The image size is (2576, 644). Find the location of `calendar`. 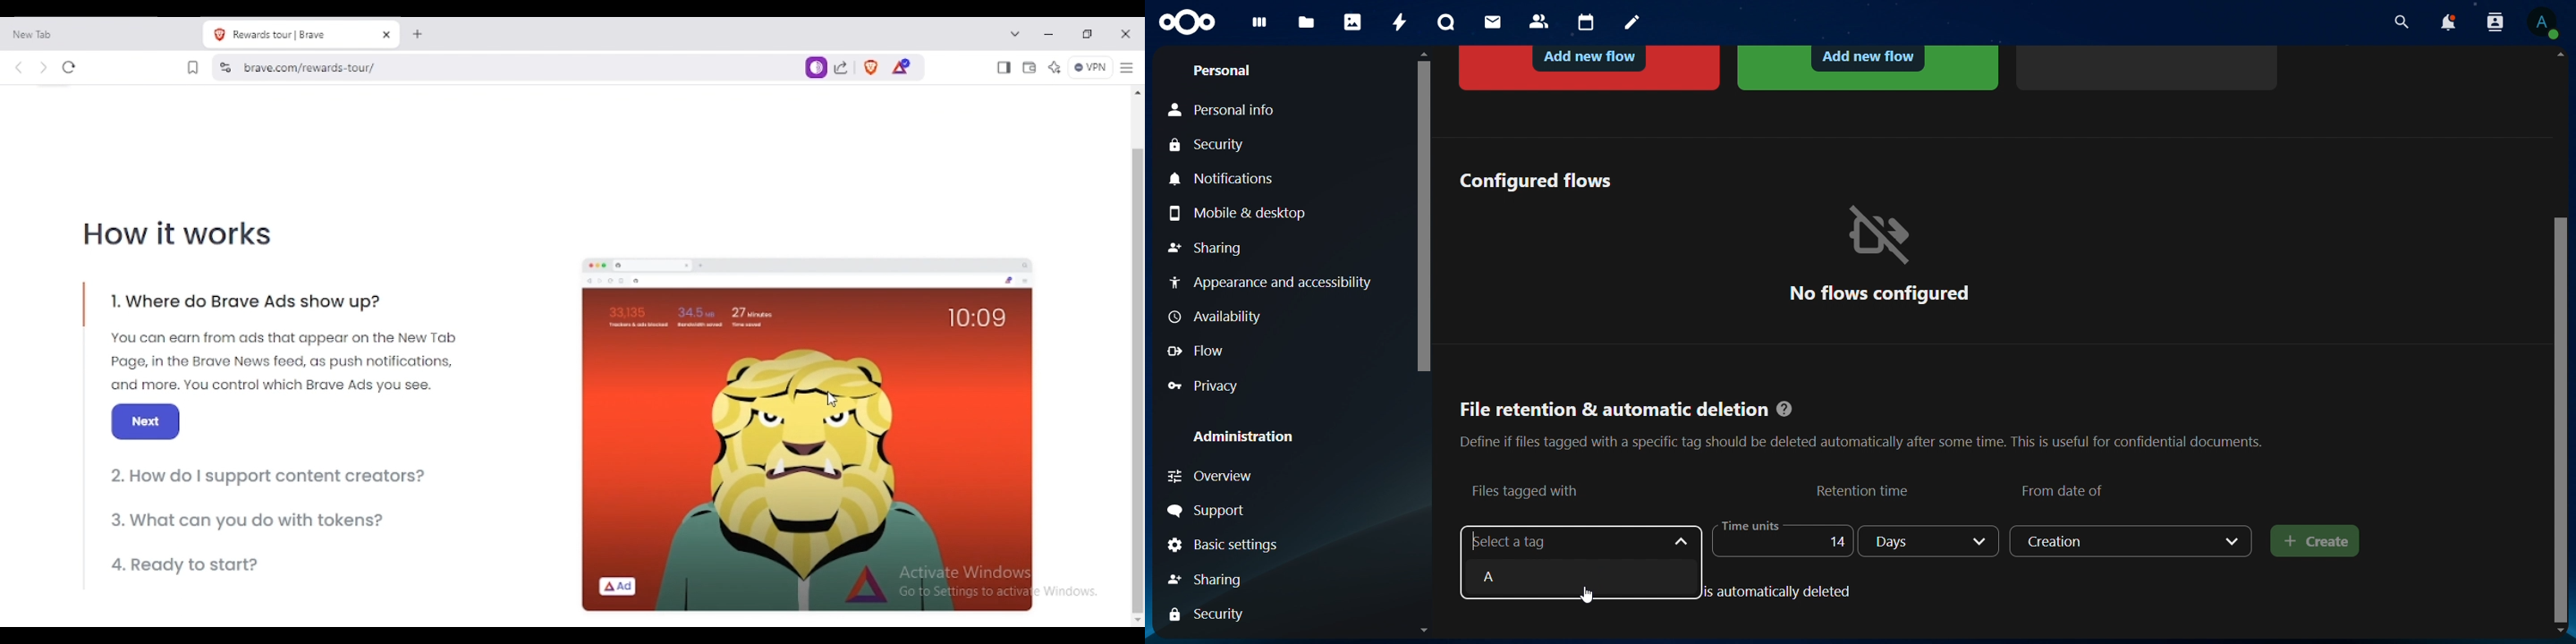

calendar is located at coordinates (1587, 23).